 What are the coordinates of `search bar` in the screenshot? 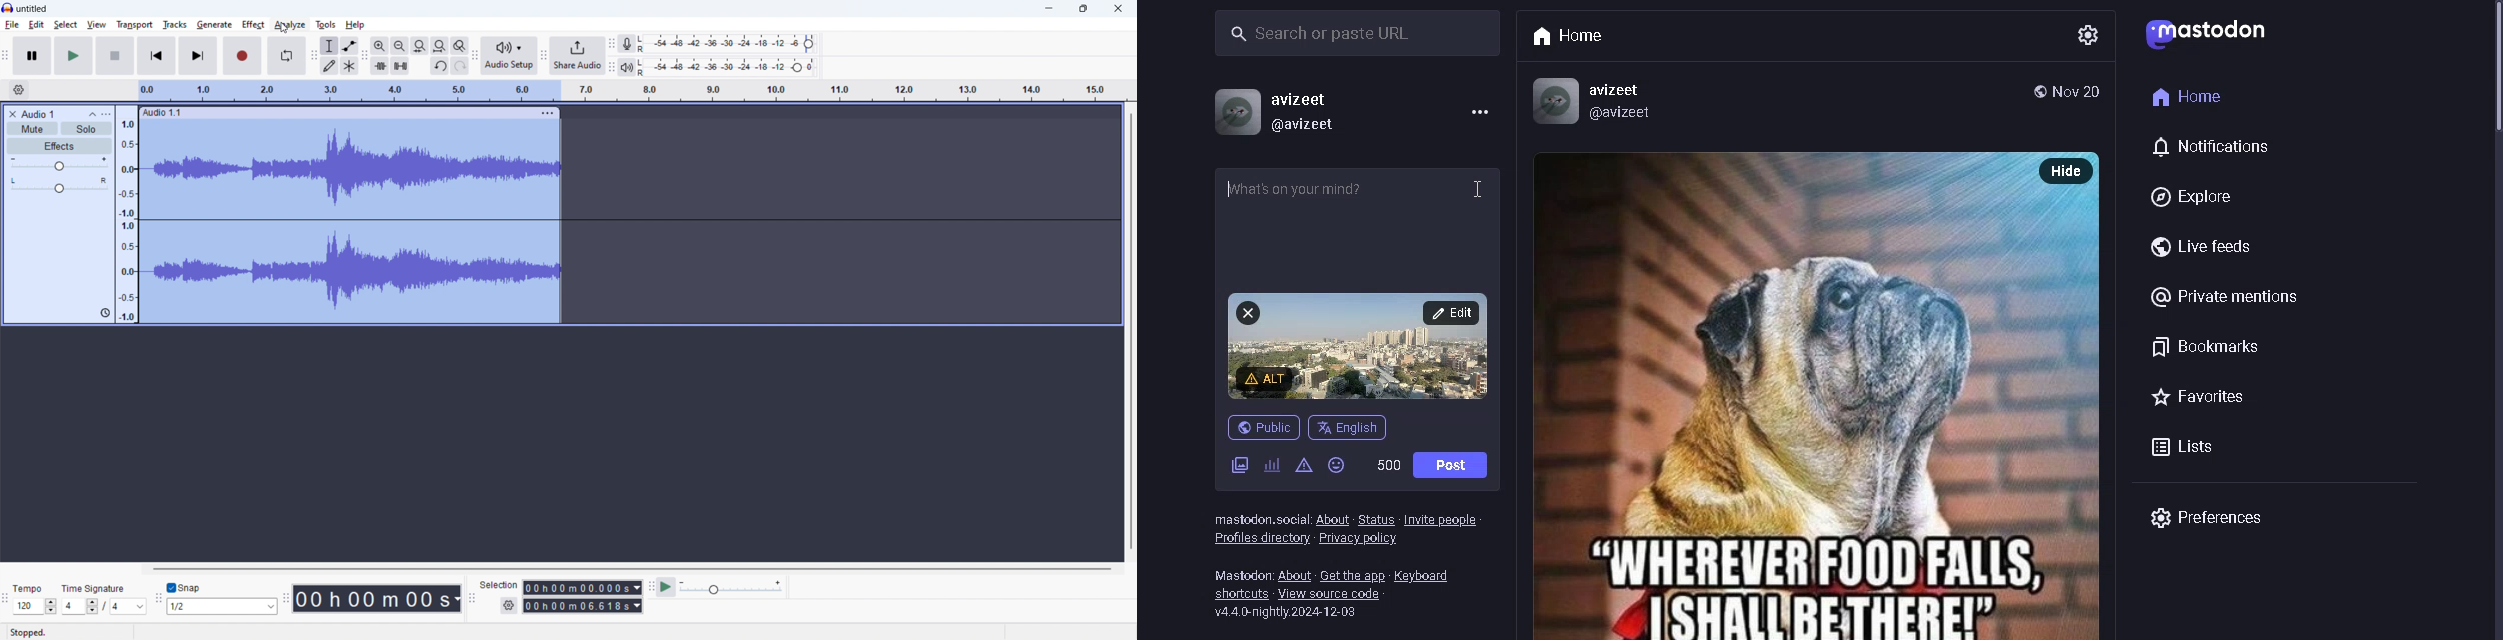 It's located at (1349, 35).